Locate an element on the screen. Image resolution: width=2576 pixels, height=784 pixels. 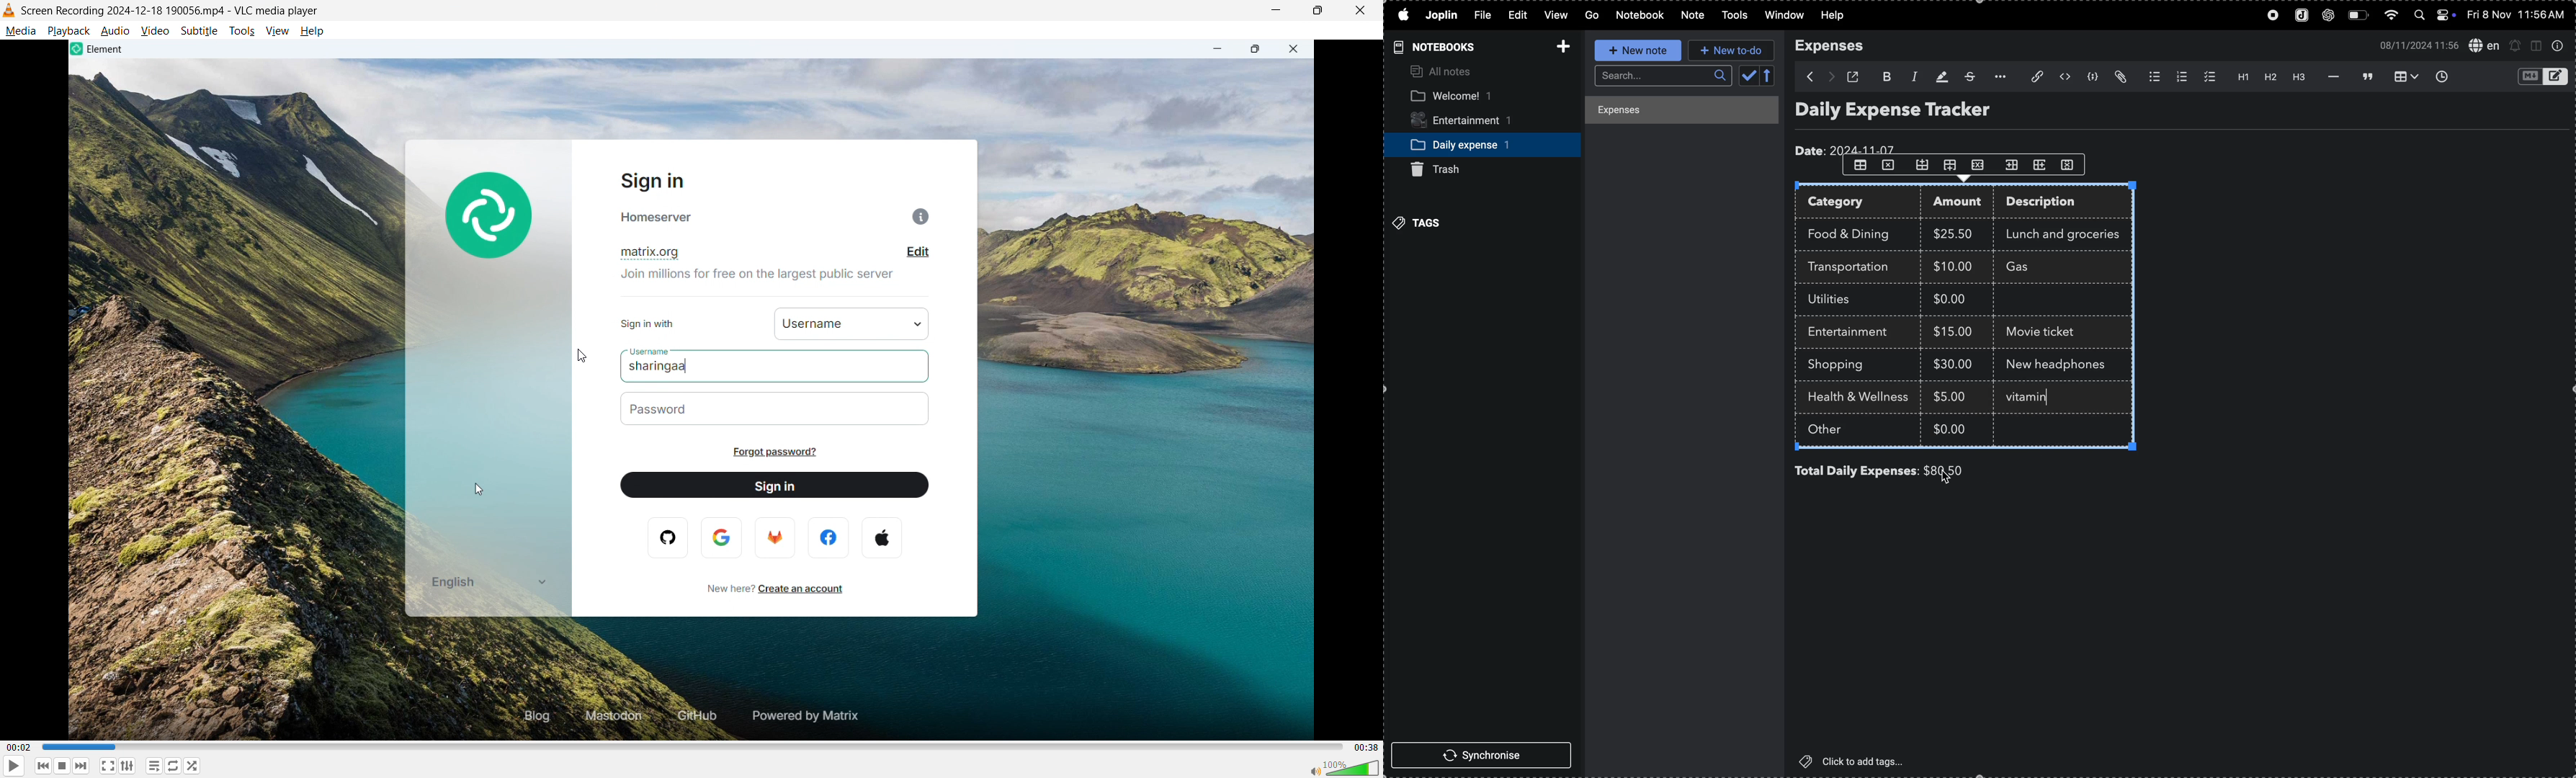
apple widgets is located at coordinates (2434, 16).